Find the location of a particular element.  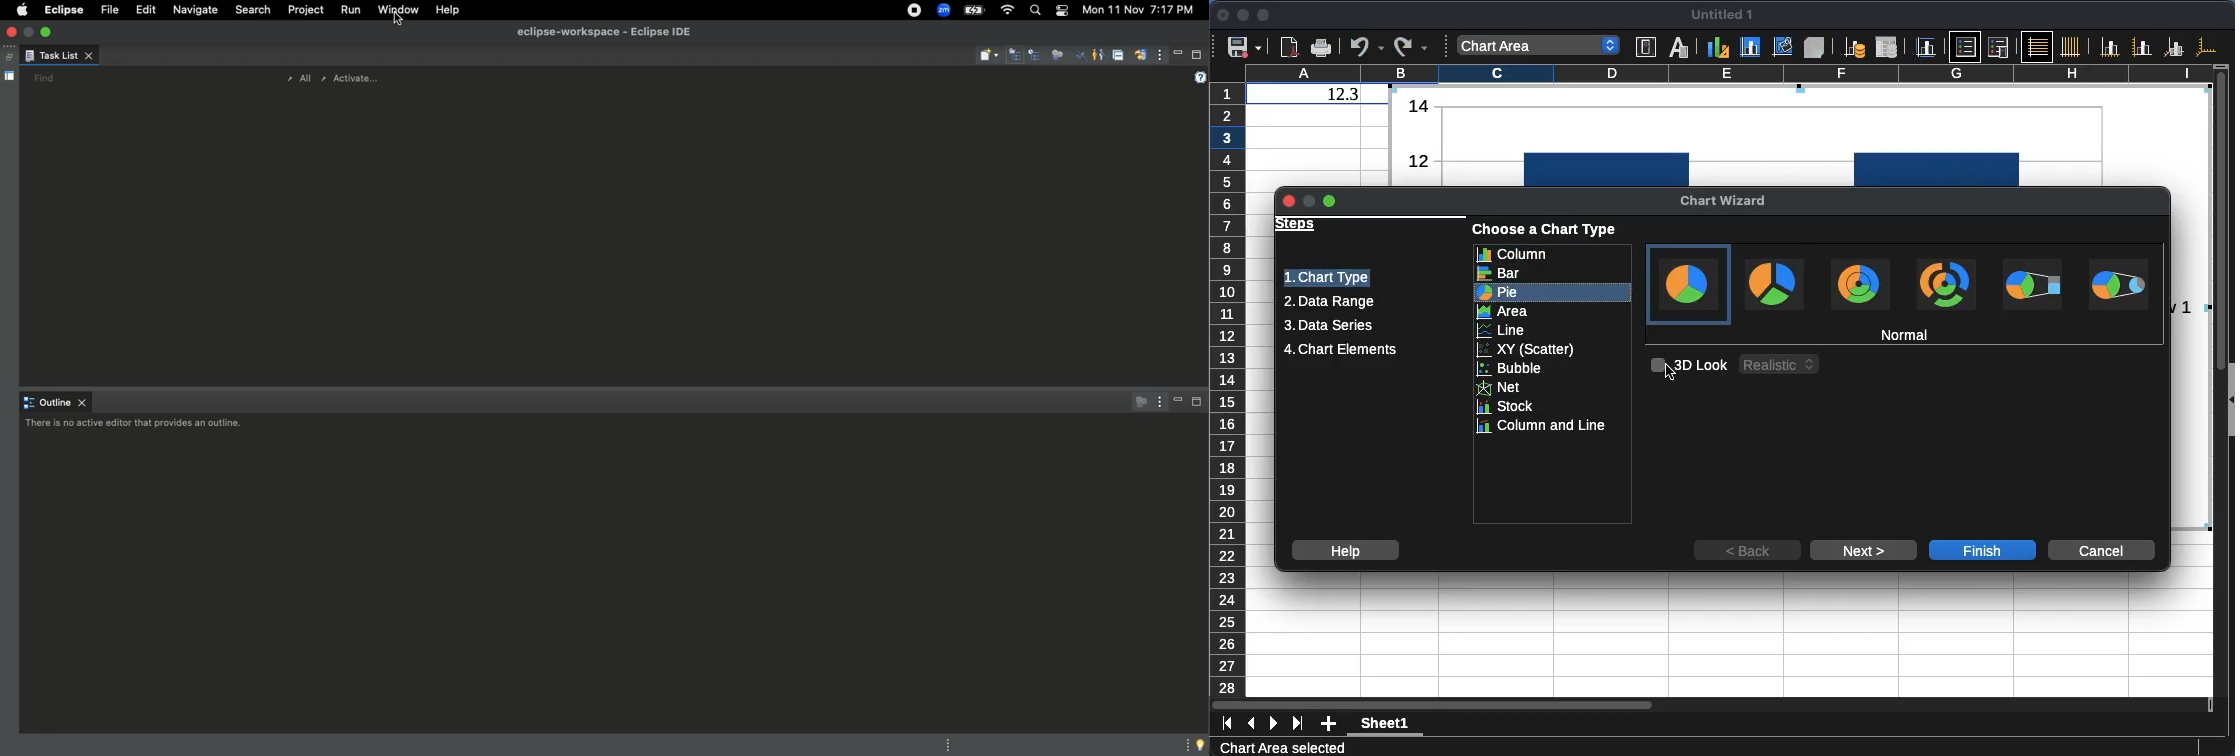

add is located at coordinates (1329, 724).